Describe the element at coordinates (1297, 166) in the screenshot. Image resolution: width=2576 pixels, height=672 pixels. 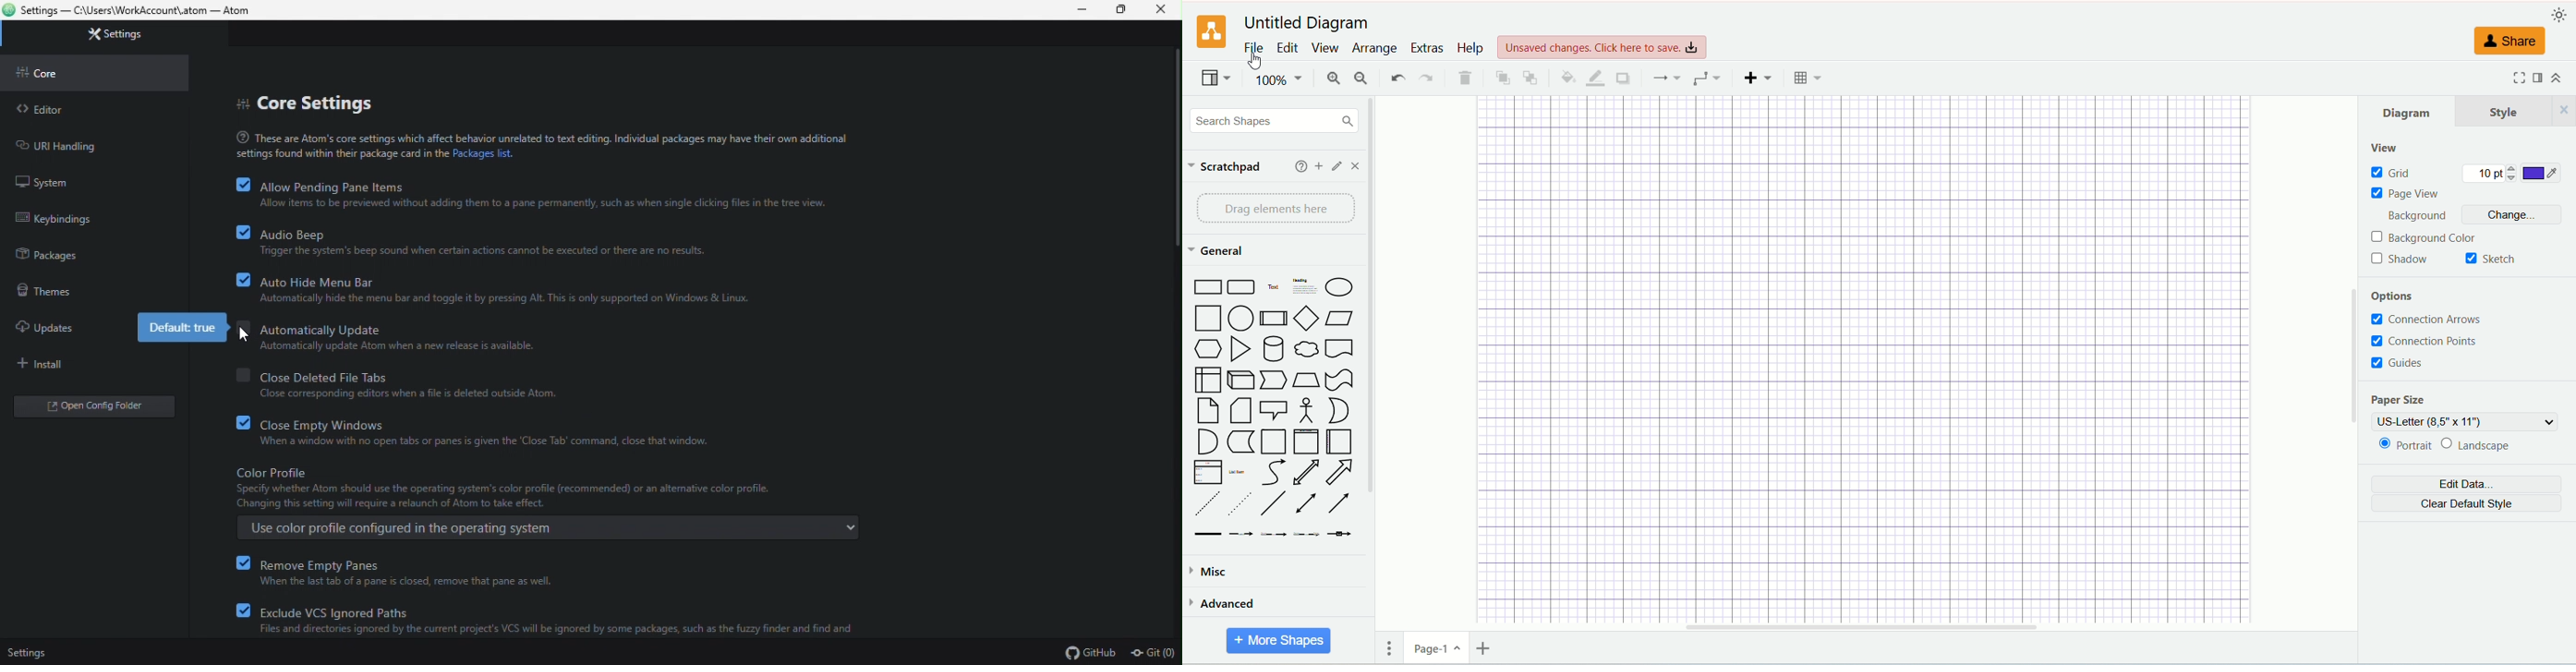
I see `help` at that location.